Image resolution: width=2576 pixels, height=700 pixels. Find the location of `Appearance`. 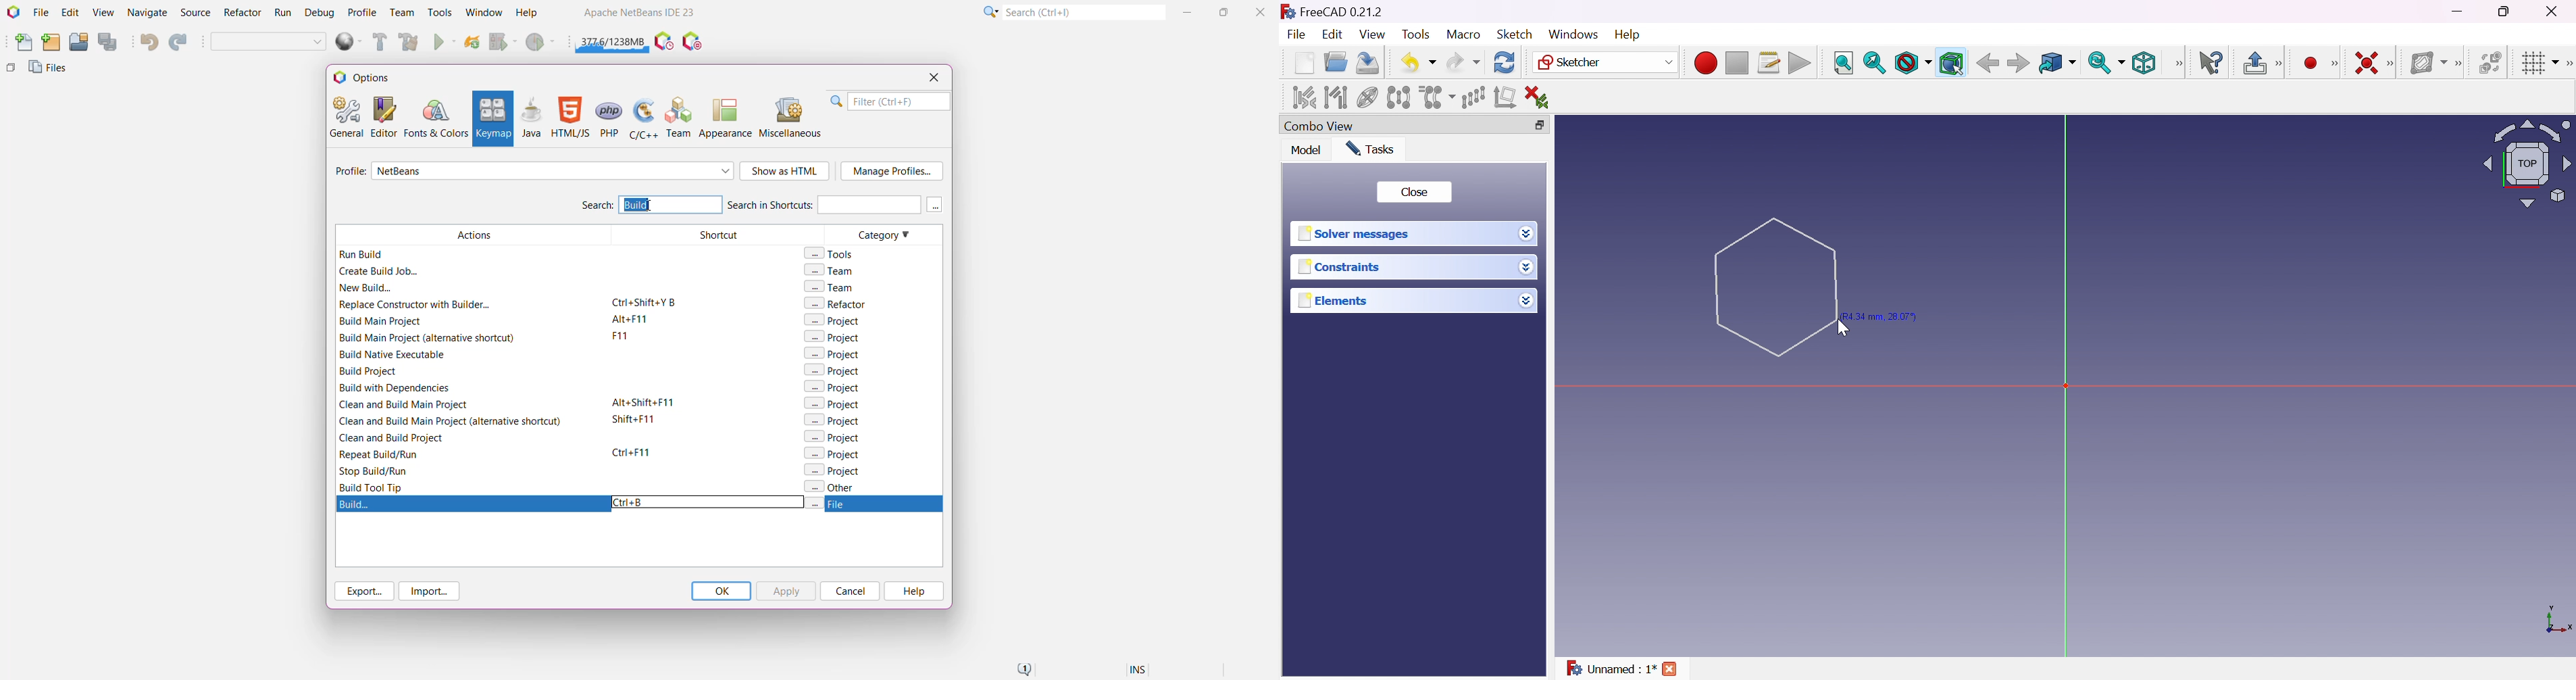

Appearance is located at coordinates (726, 117).